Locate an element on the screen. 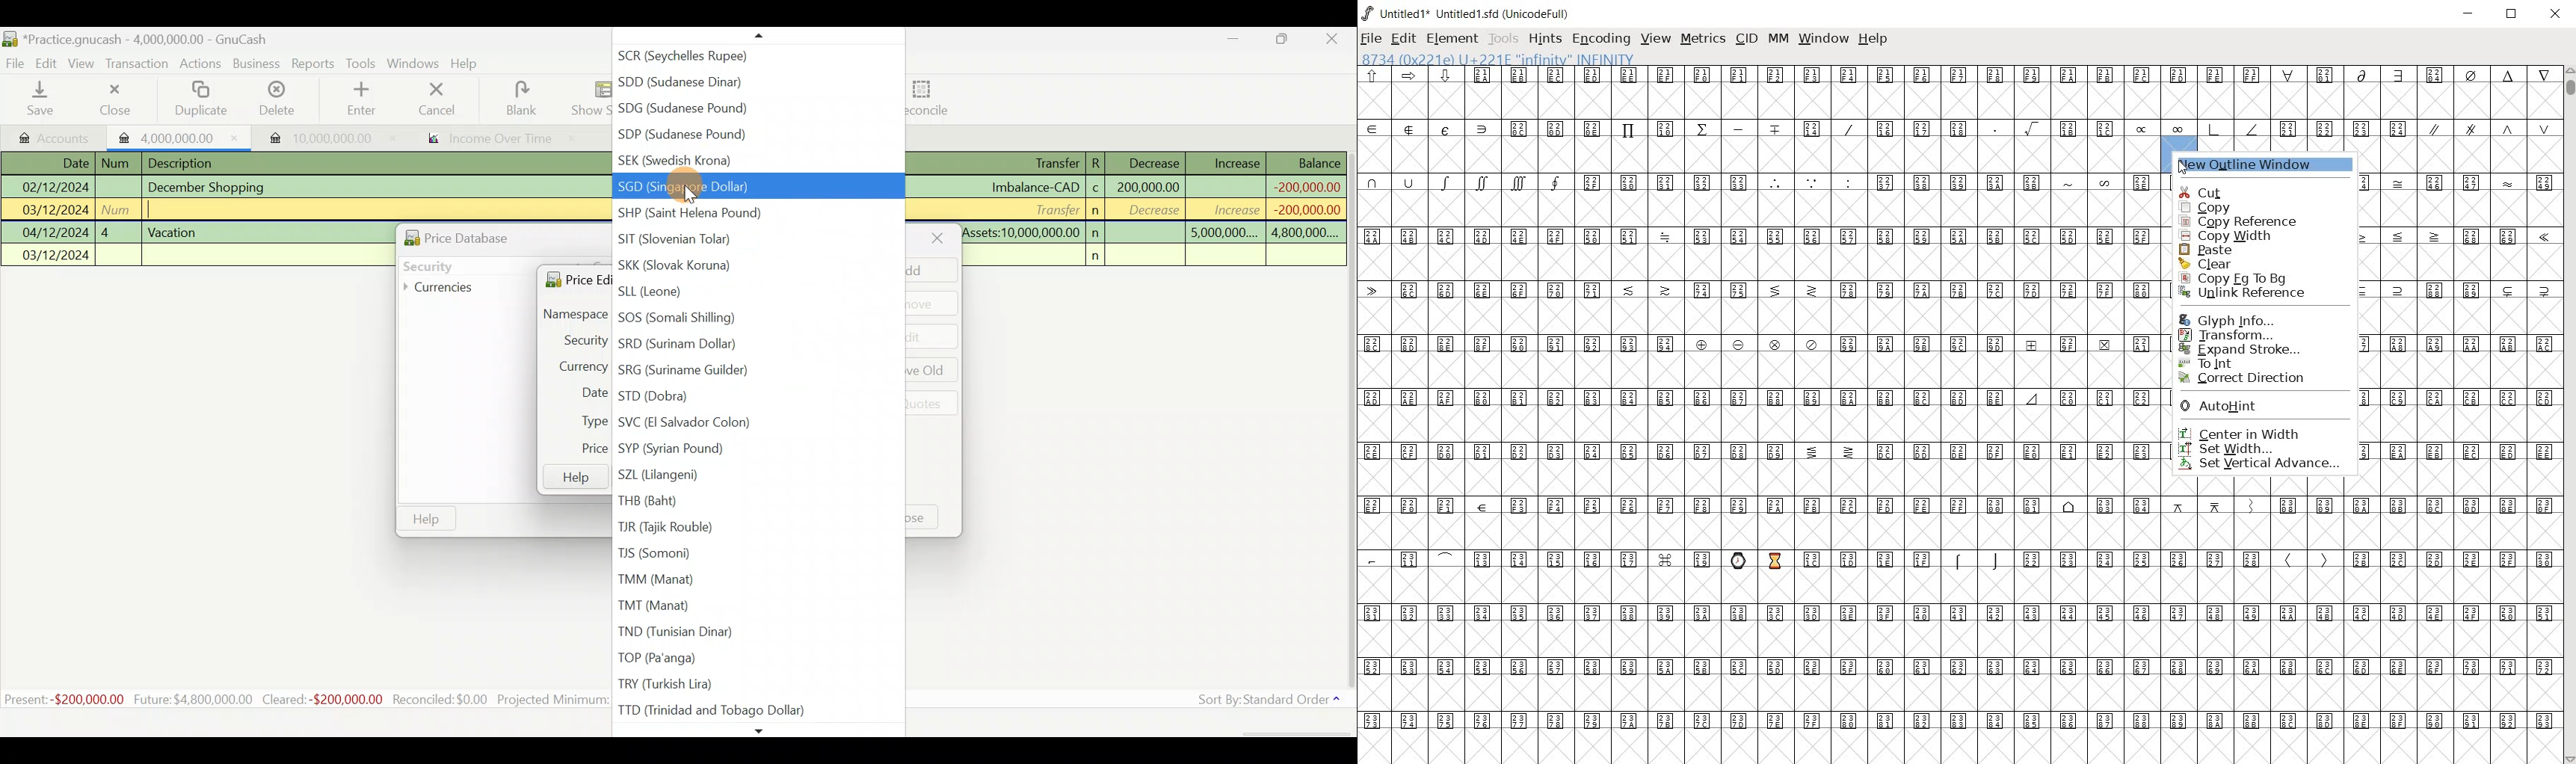 The image size is (2576, 784). Reports is located at coordinates (313, 64).